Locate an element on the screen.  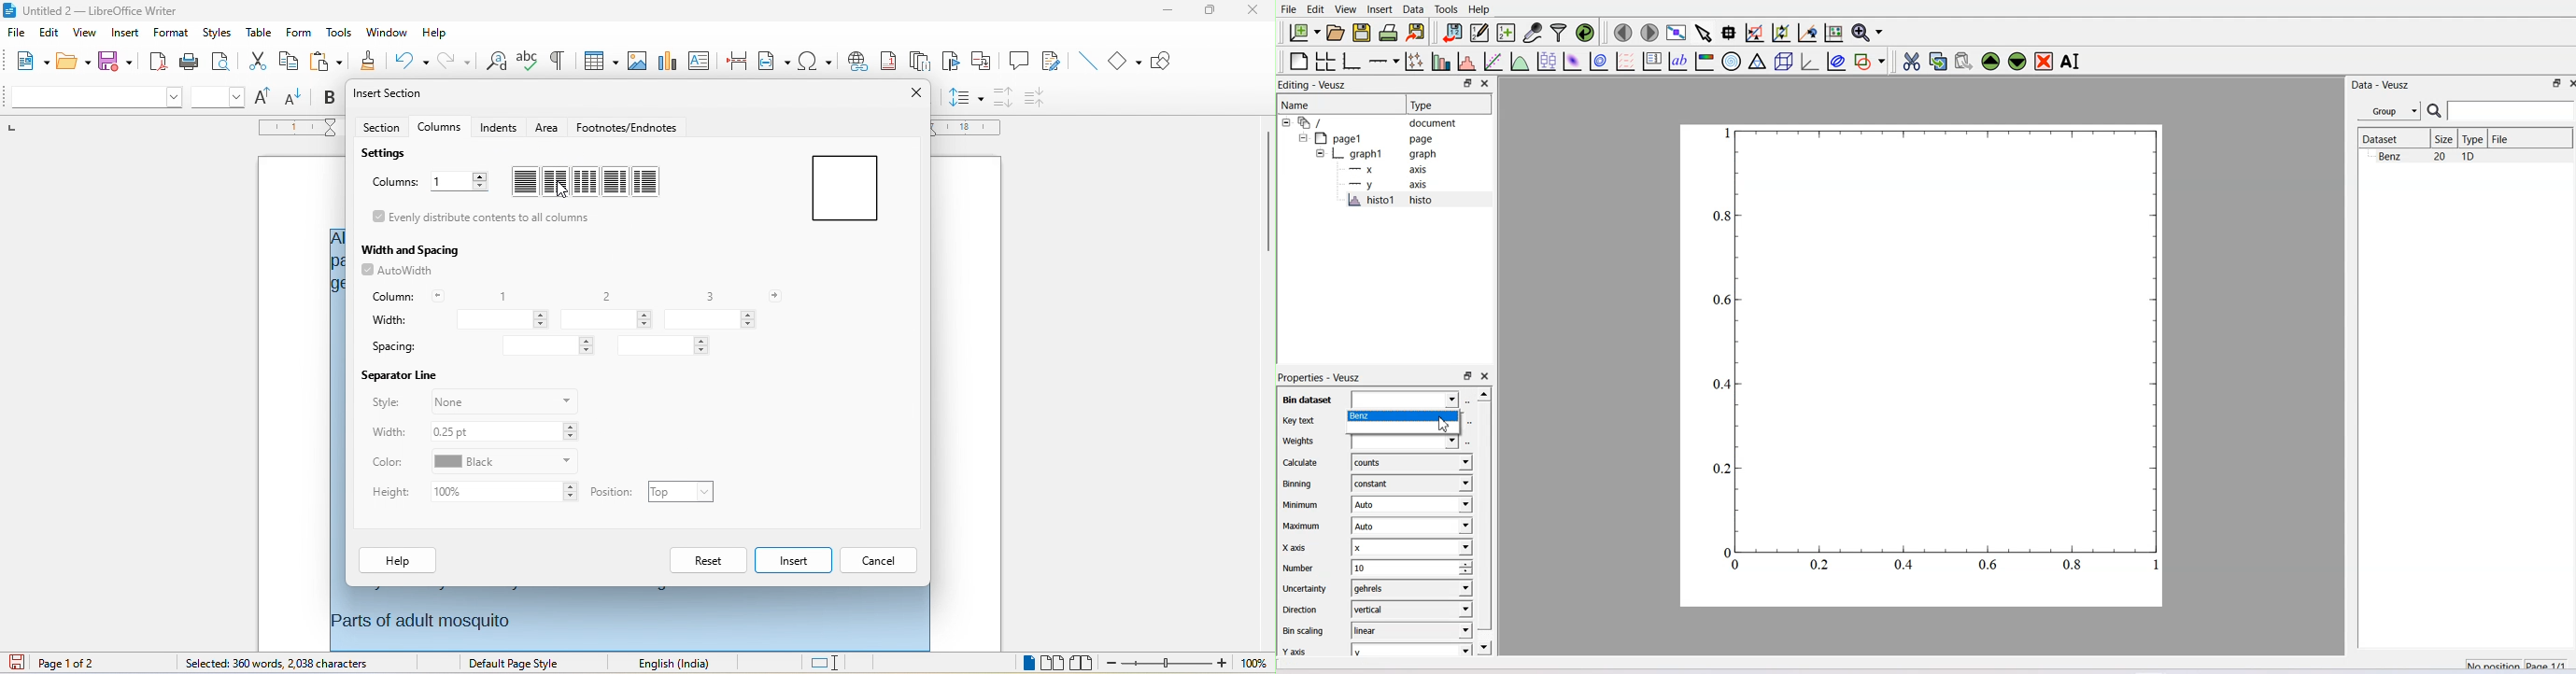
Y axis - Y is located at coordinates (1375, 648).